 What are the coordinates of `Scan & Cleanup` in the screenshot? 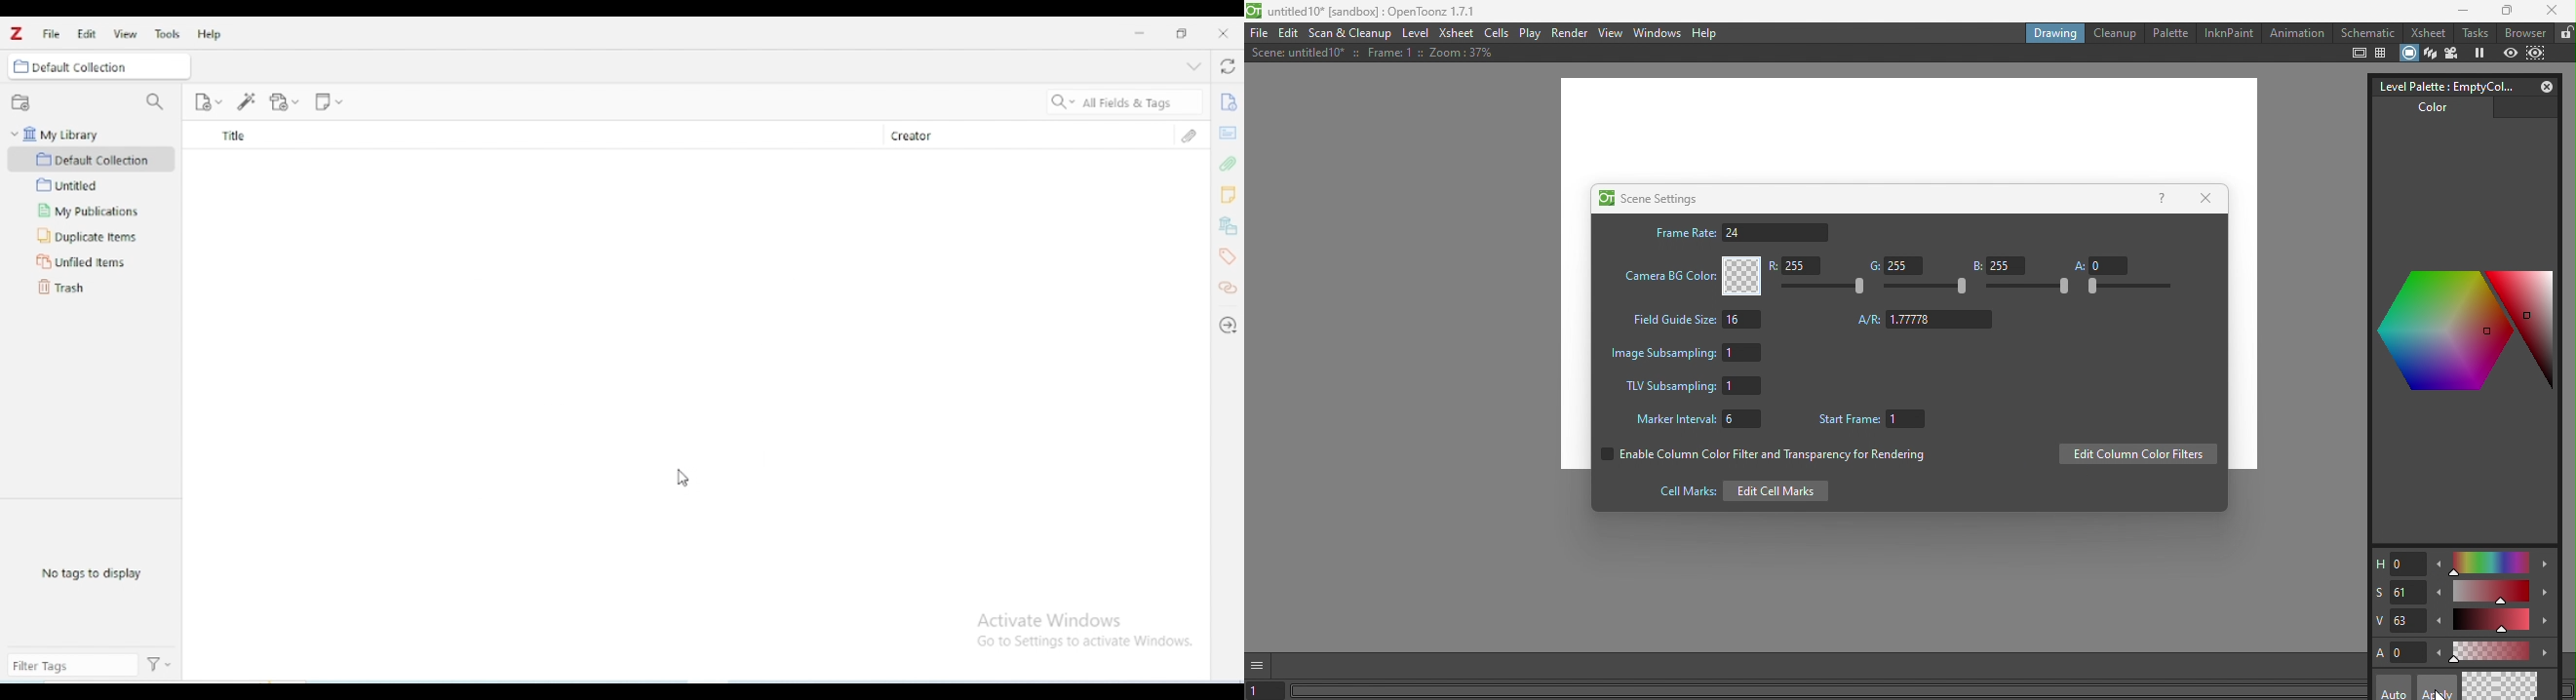 It's located at (1354, 33).